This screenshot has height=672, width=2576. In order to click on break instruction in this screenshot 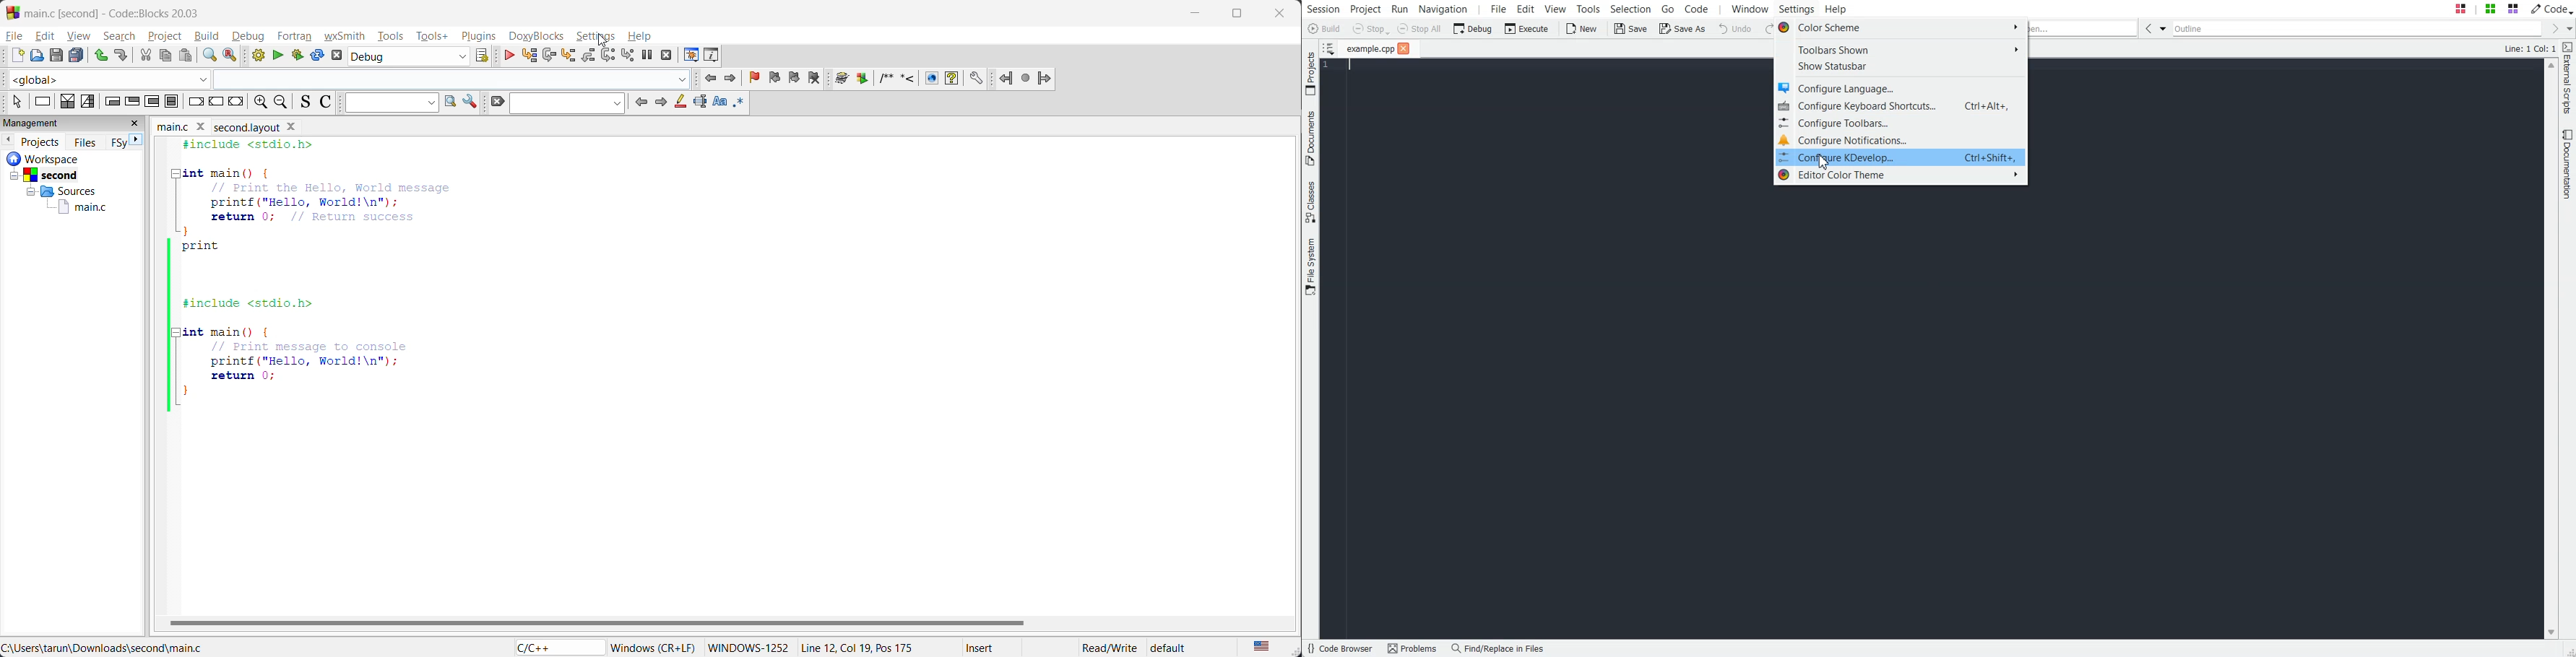, I will do `click(195, 103)`.